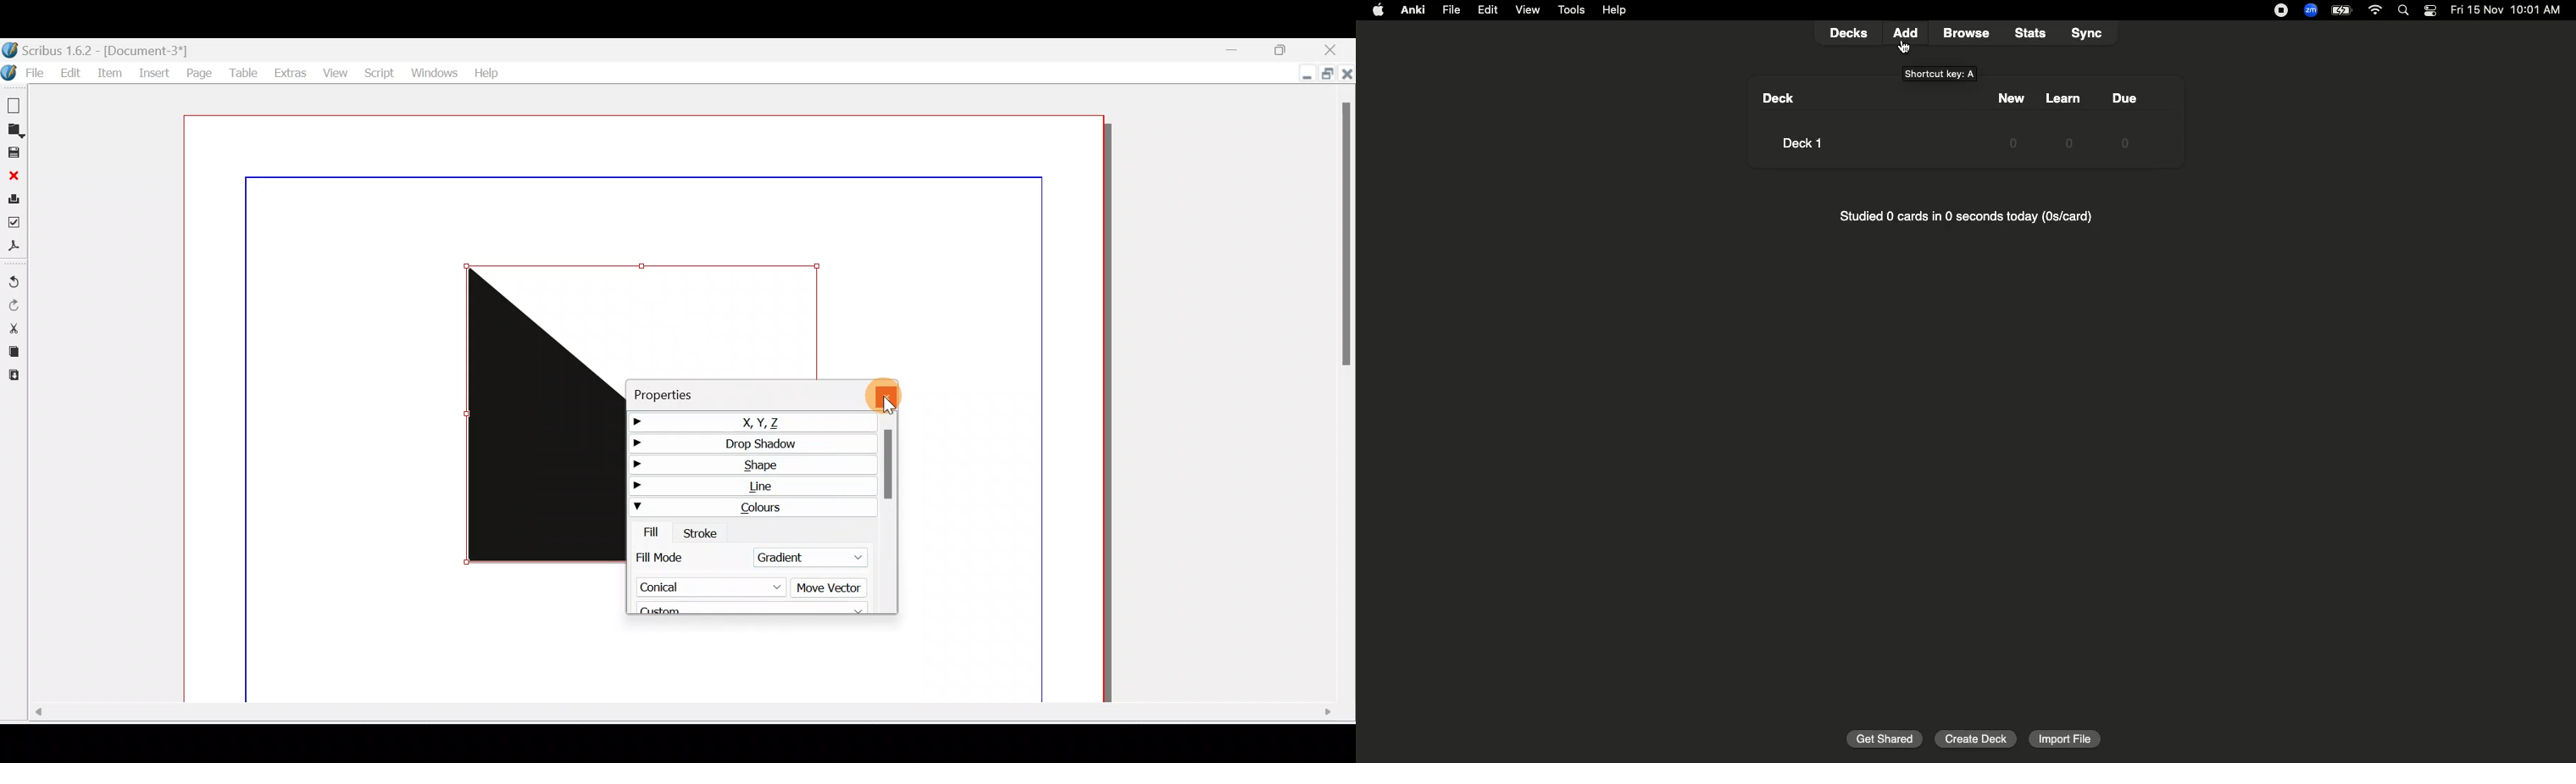  What do you see at coordinates (2278, 11) in the screenshot?
I see `Recording` at bounding box center [2278, 11].